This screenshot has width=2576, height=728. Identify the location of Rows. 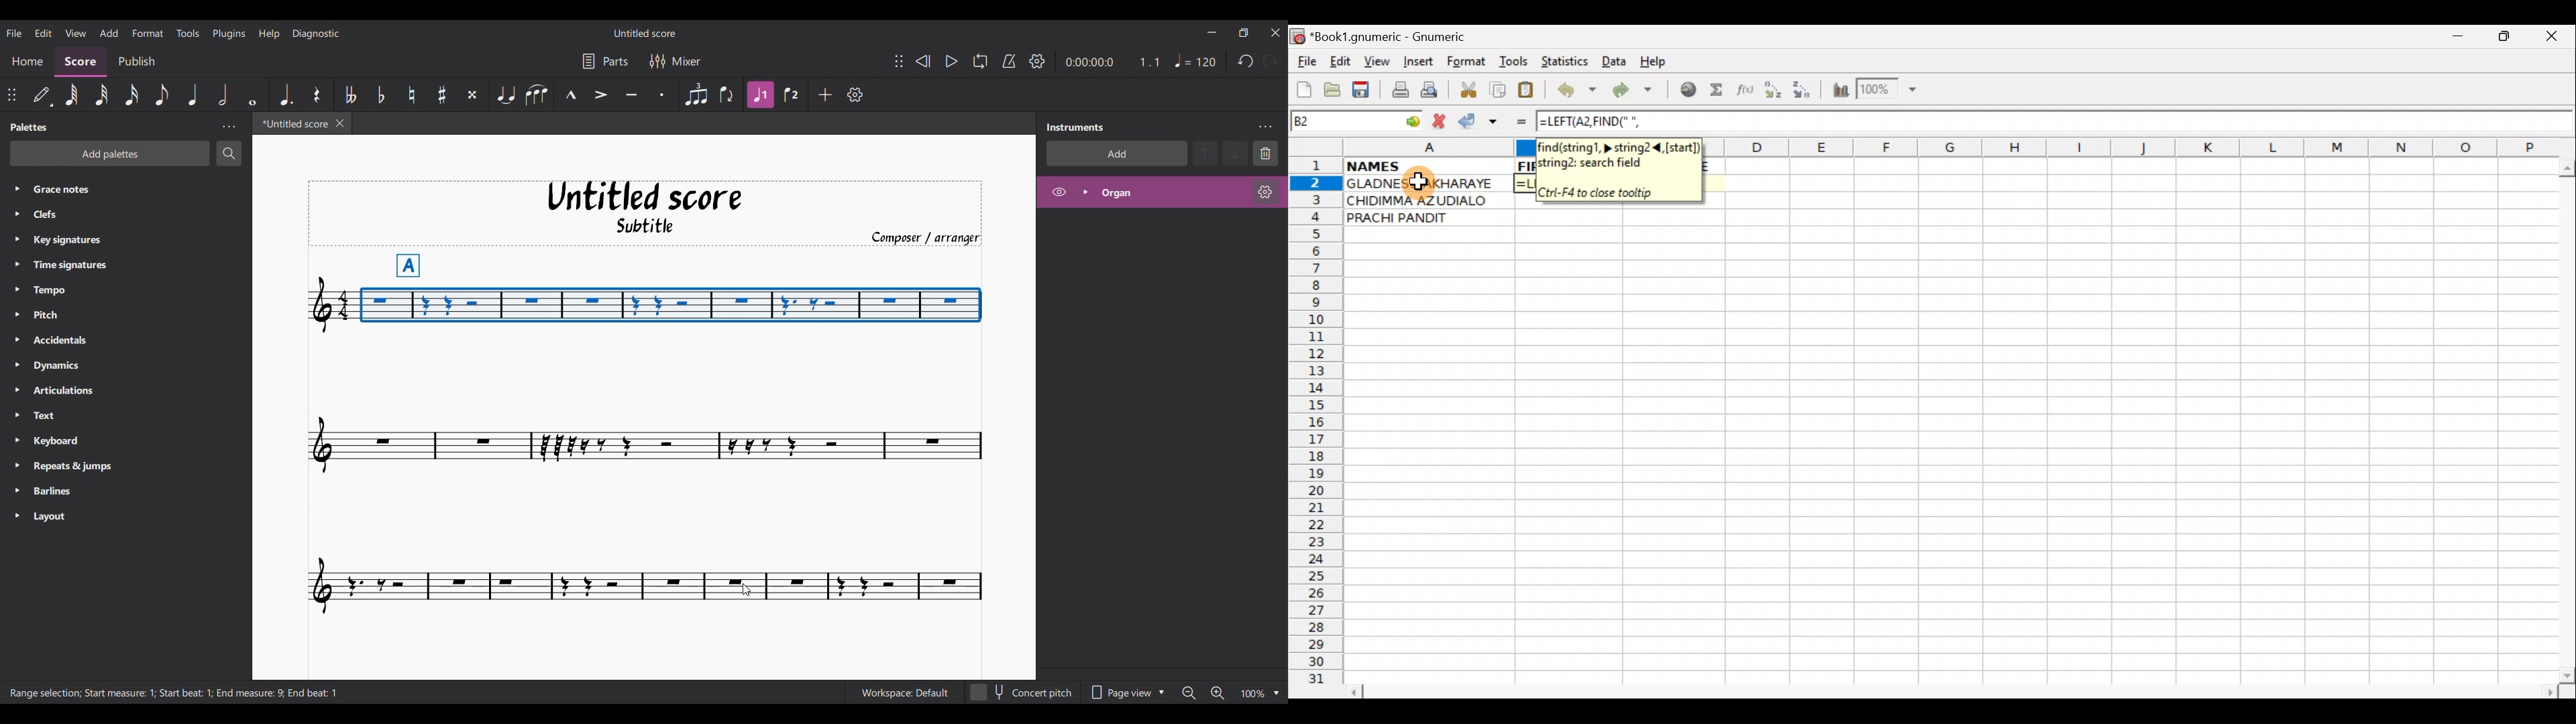
(1316, 426).